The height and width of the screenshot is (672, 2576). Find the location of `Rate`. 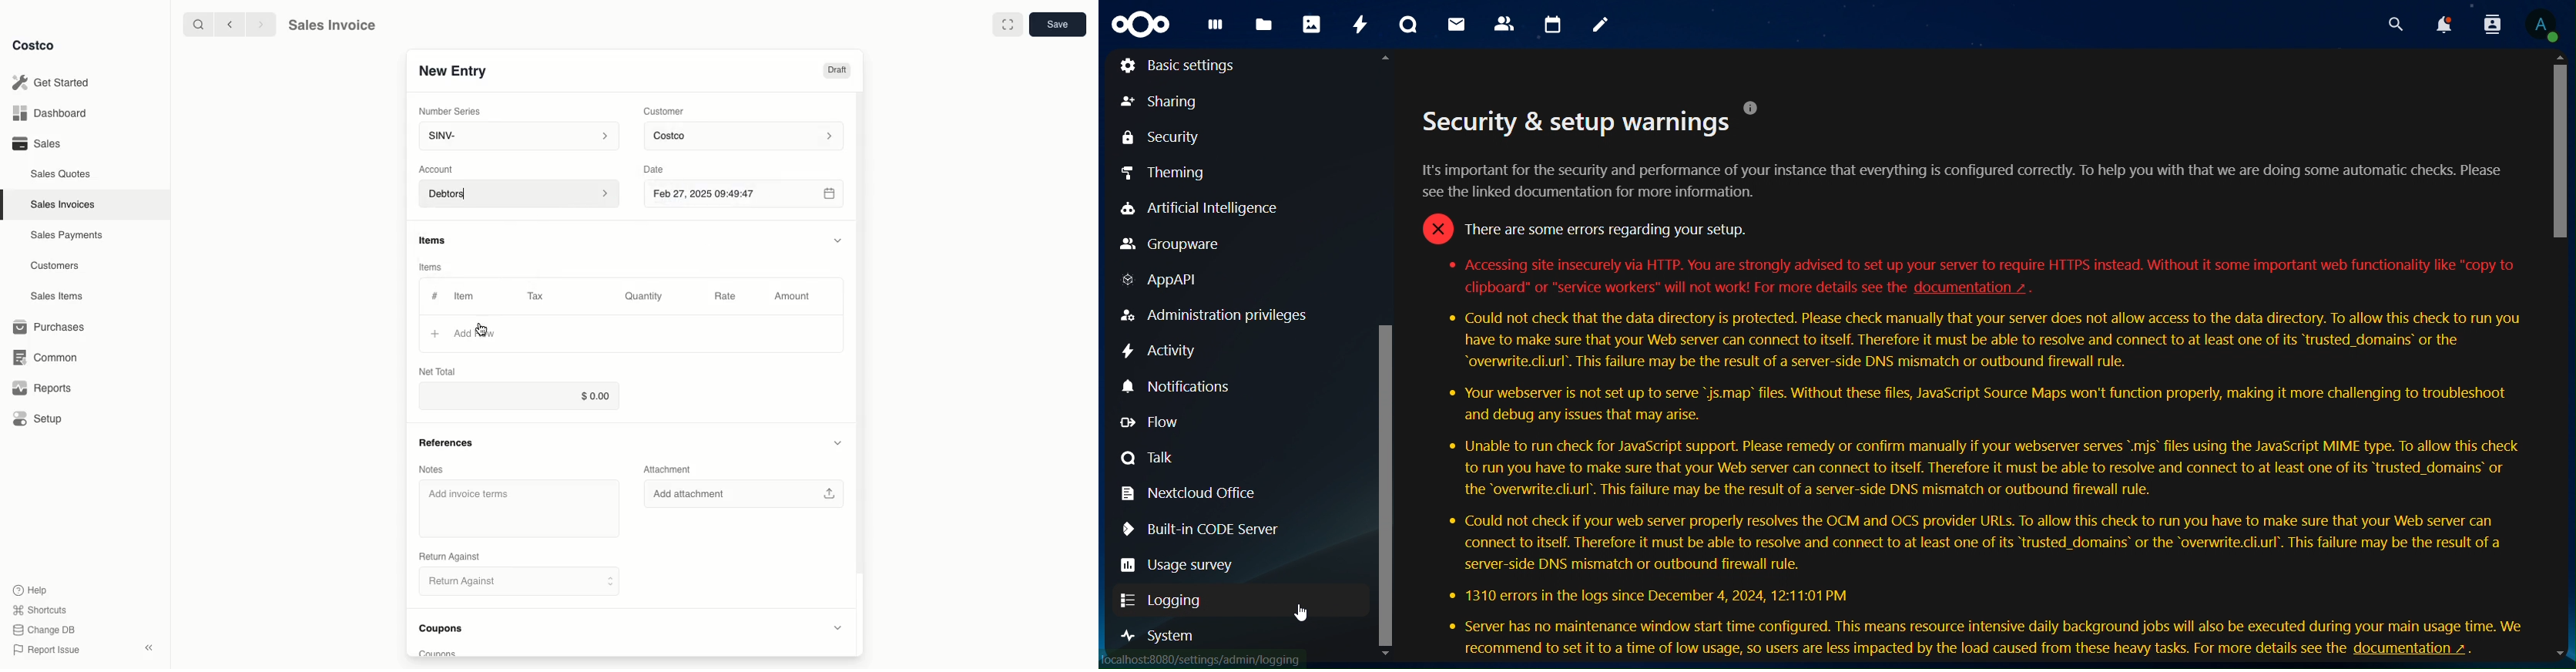

Rate is located at coordinates (727, 297).